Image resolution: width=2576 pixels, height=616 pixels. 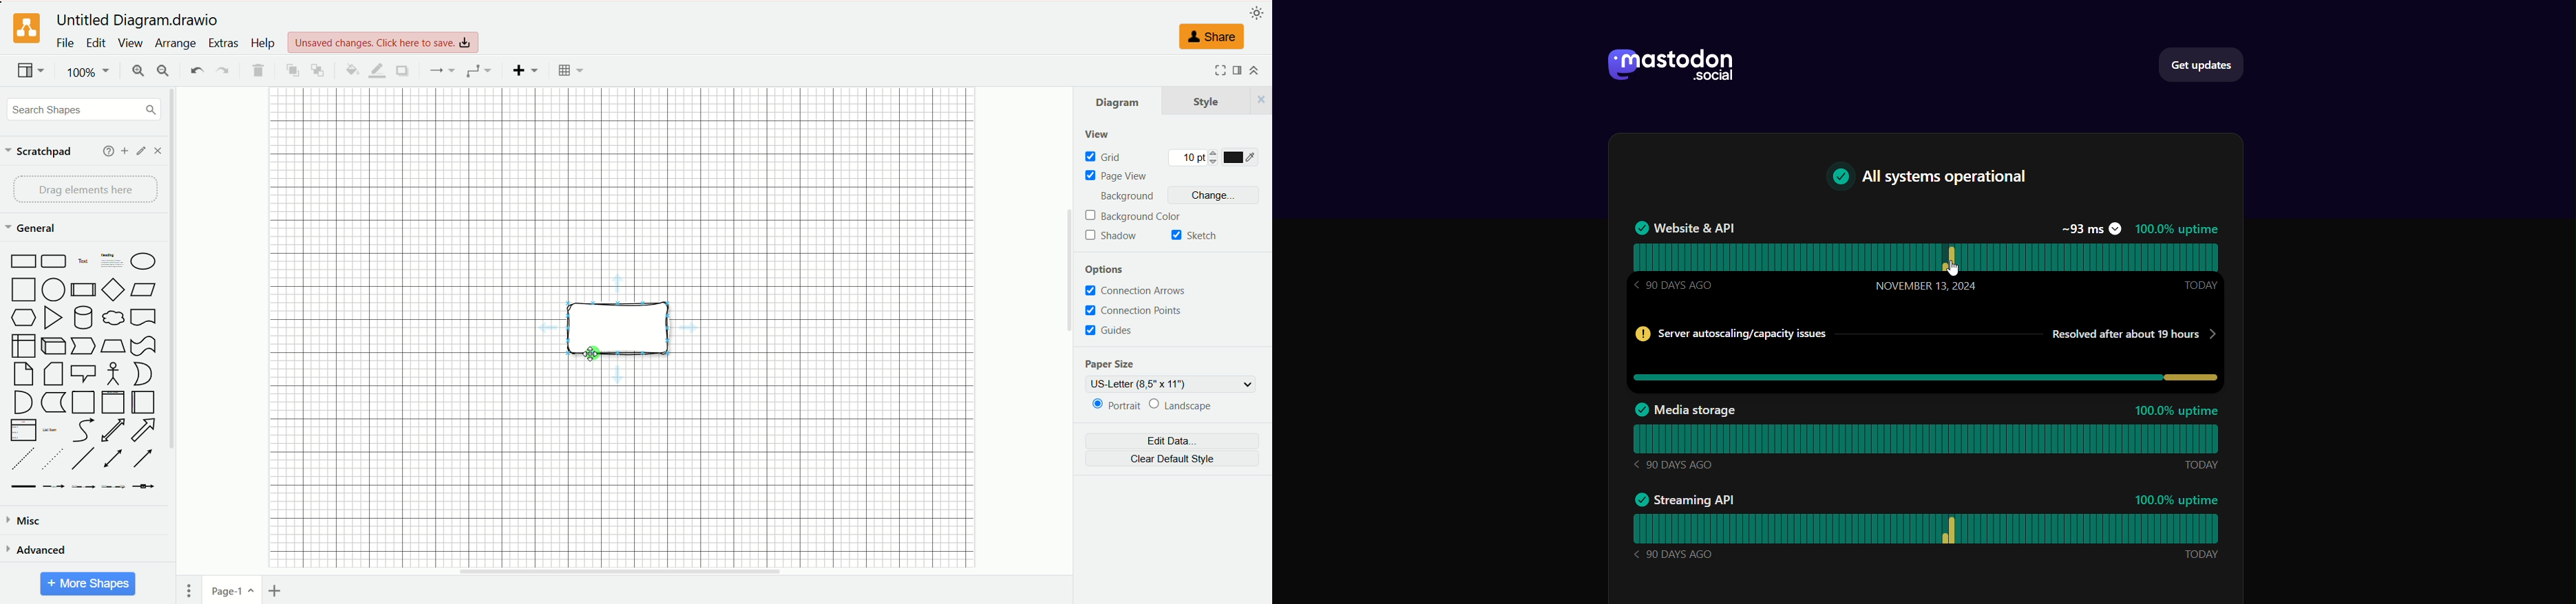 I want to click on website and API status, so click(x=1928, y=255).